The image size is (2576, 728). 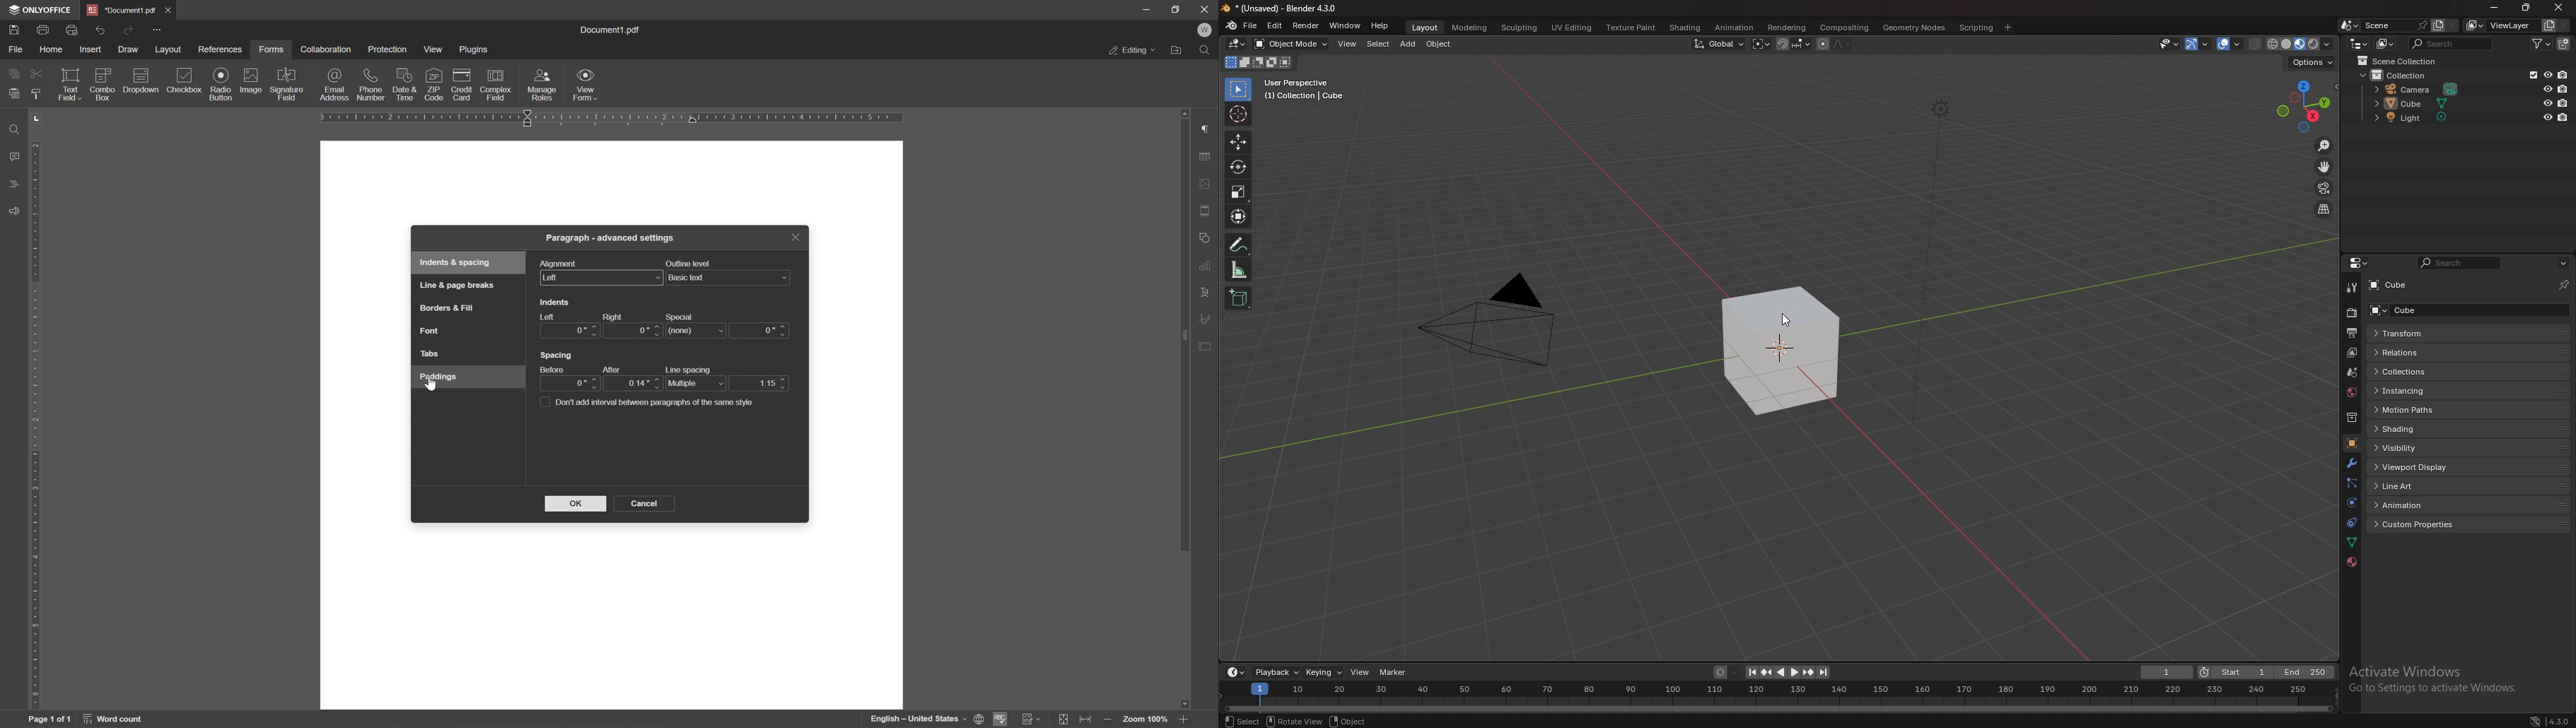 I want to click on modifier, so click(x=2351, y=463).